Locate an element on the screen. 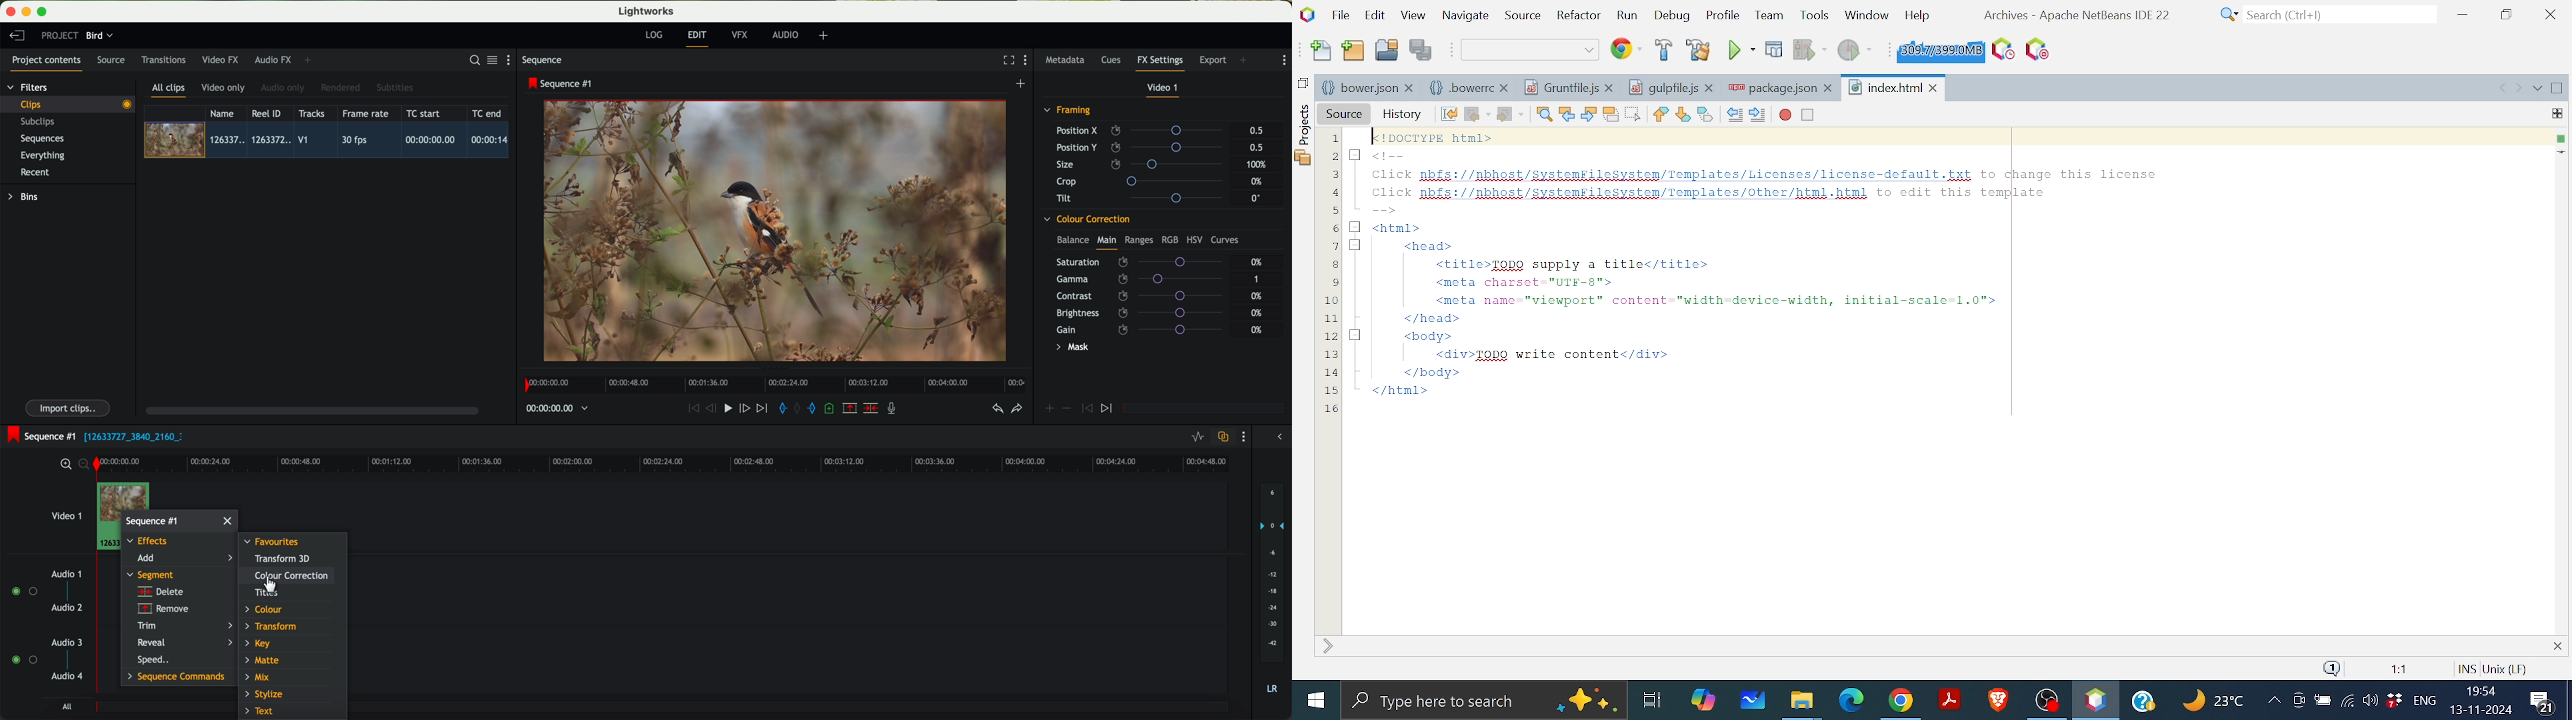 This screenshot has width=2576, height=728. speed is located at coordinates (152, 660).